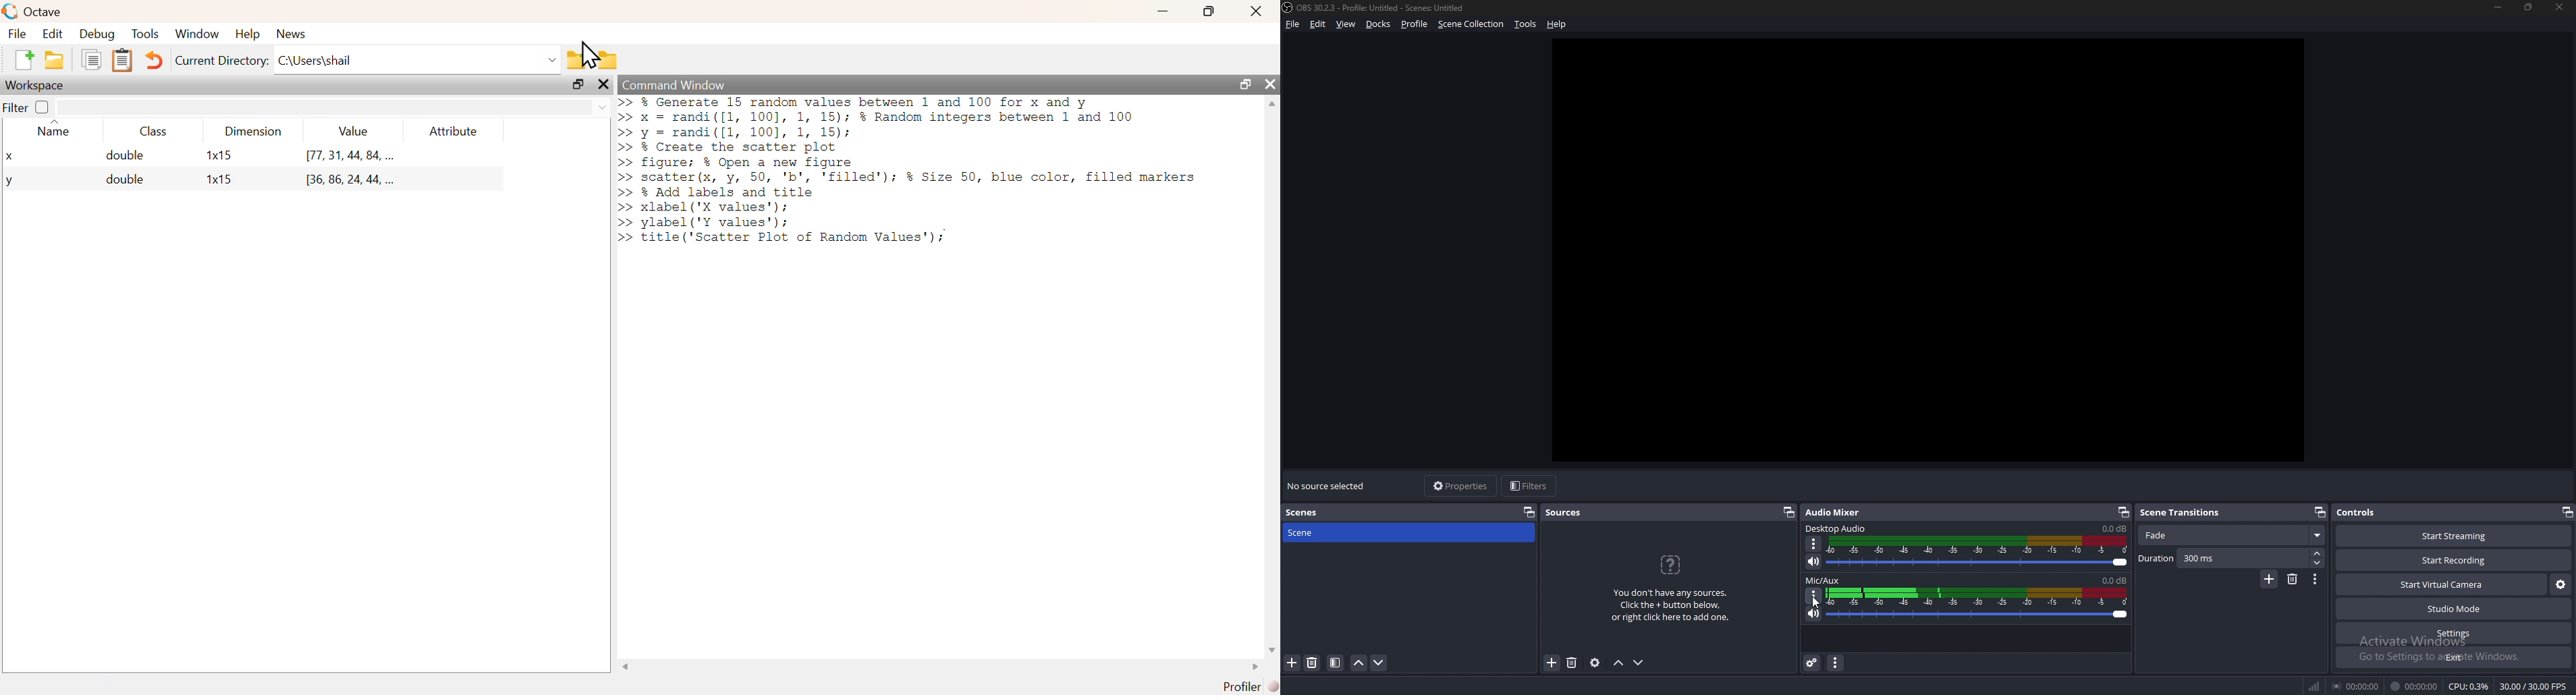 The width and height of the screenshot is (2576, 700). I want to click on News, so click(292, 33).